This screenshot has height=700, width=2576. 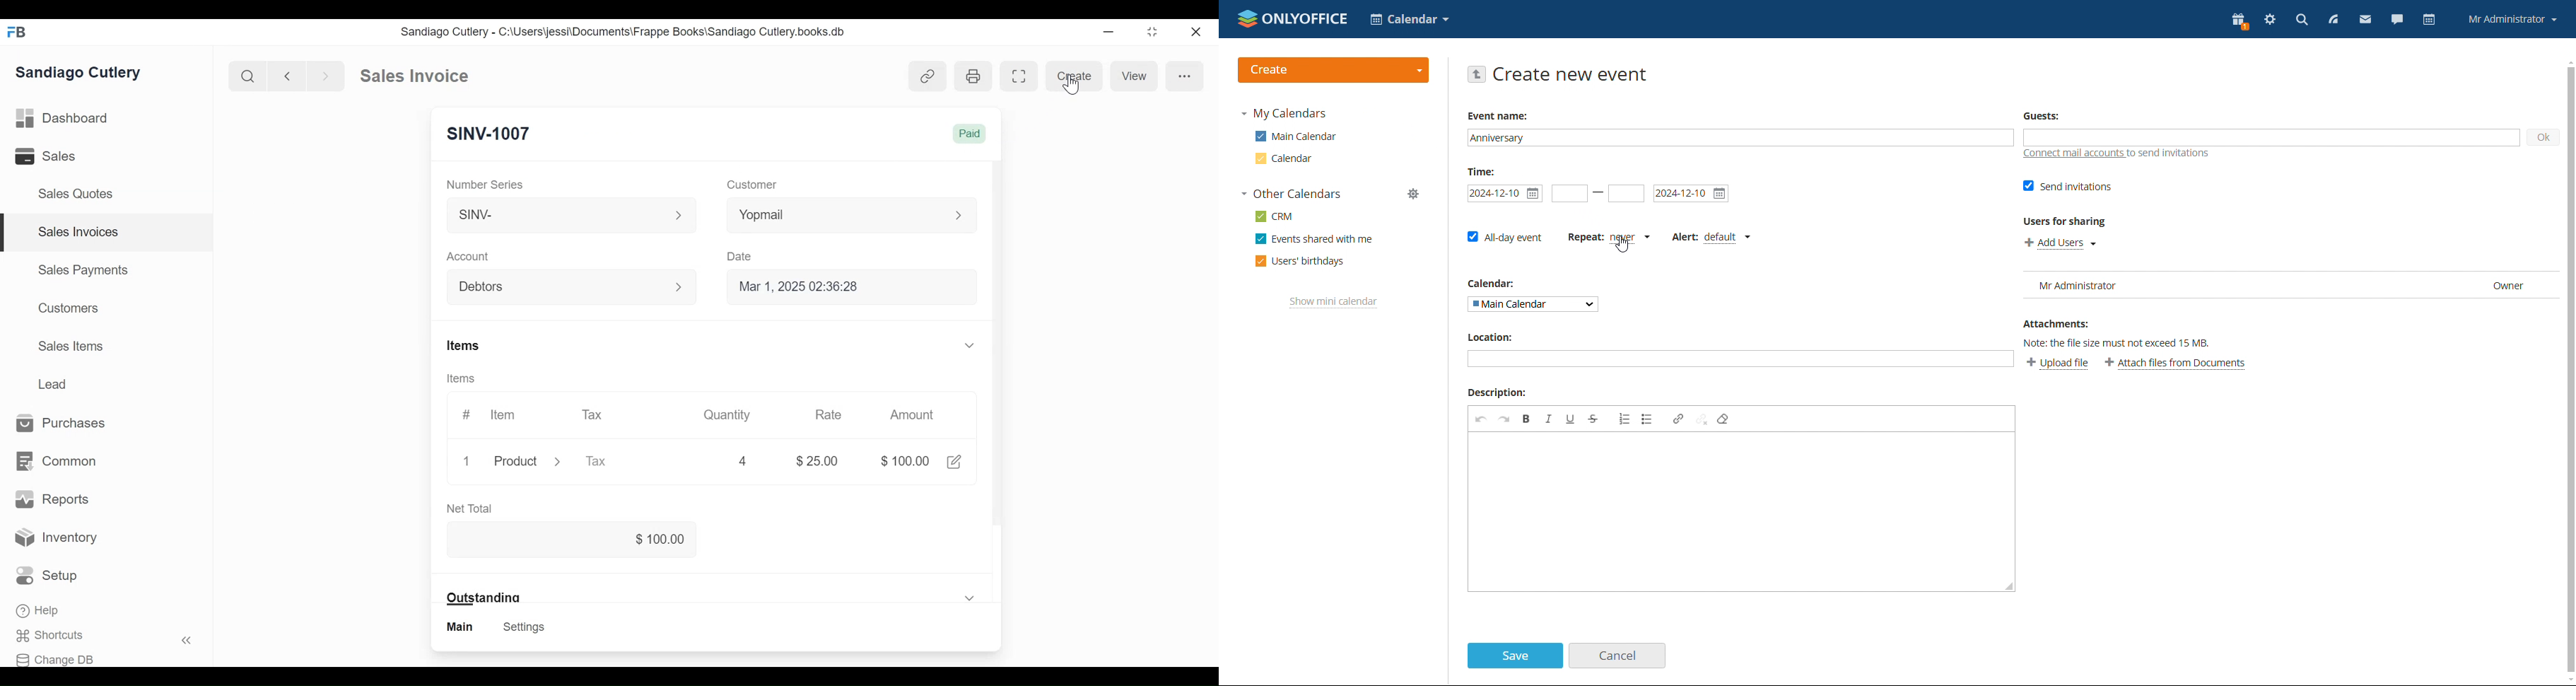 What do you see at coordinates (466, 415) in the screenshot?
I see `#` at bounding box center [466, 415].